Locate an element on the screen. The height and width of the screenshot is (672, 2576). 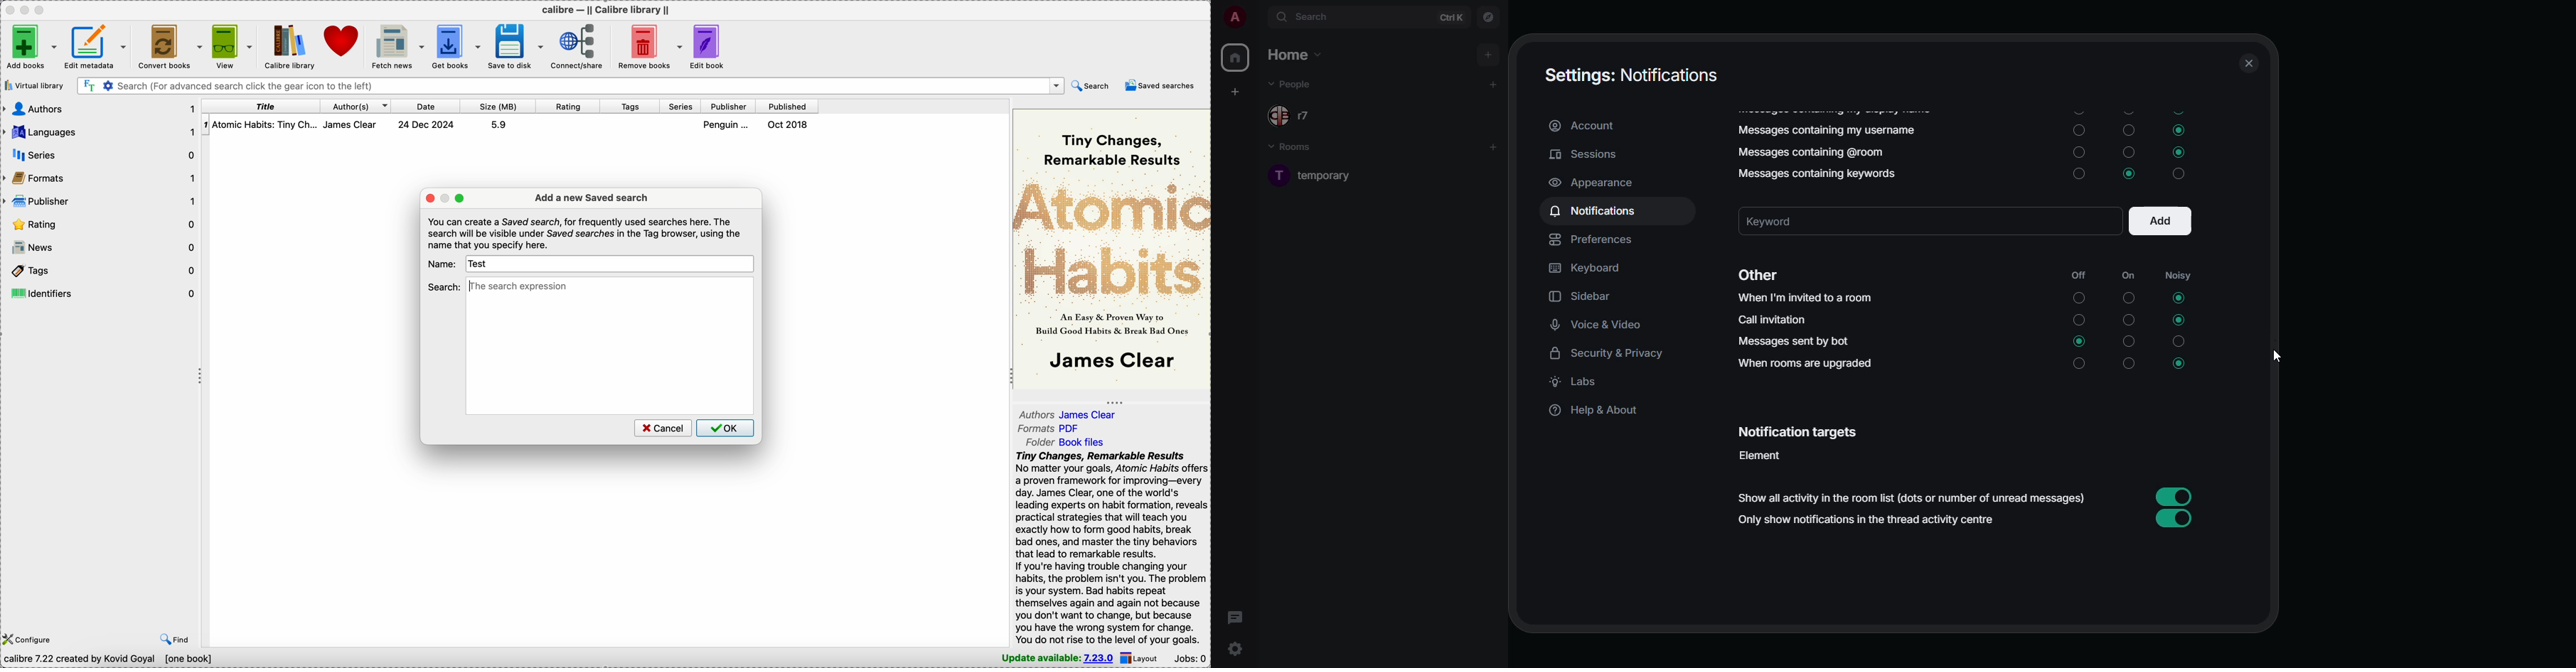
show all activity in room list is located at coordinates (1916, 499).